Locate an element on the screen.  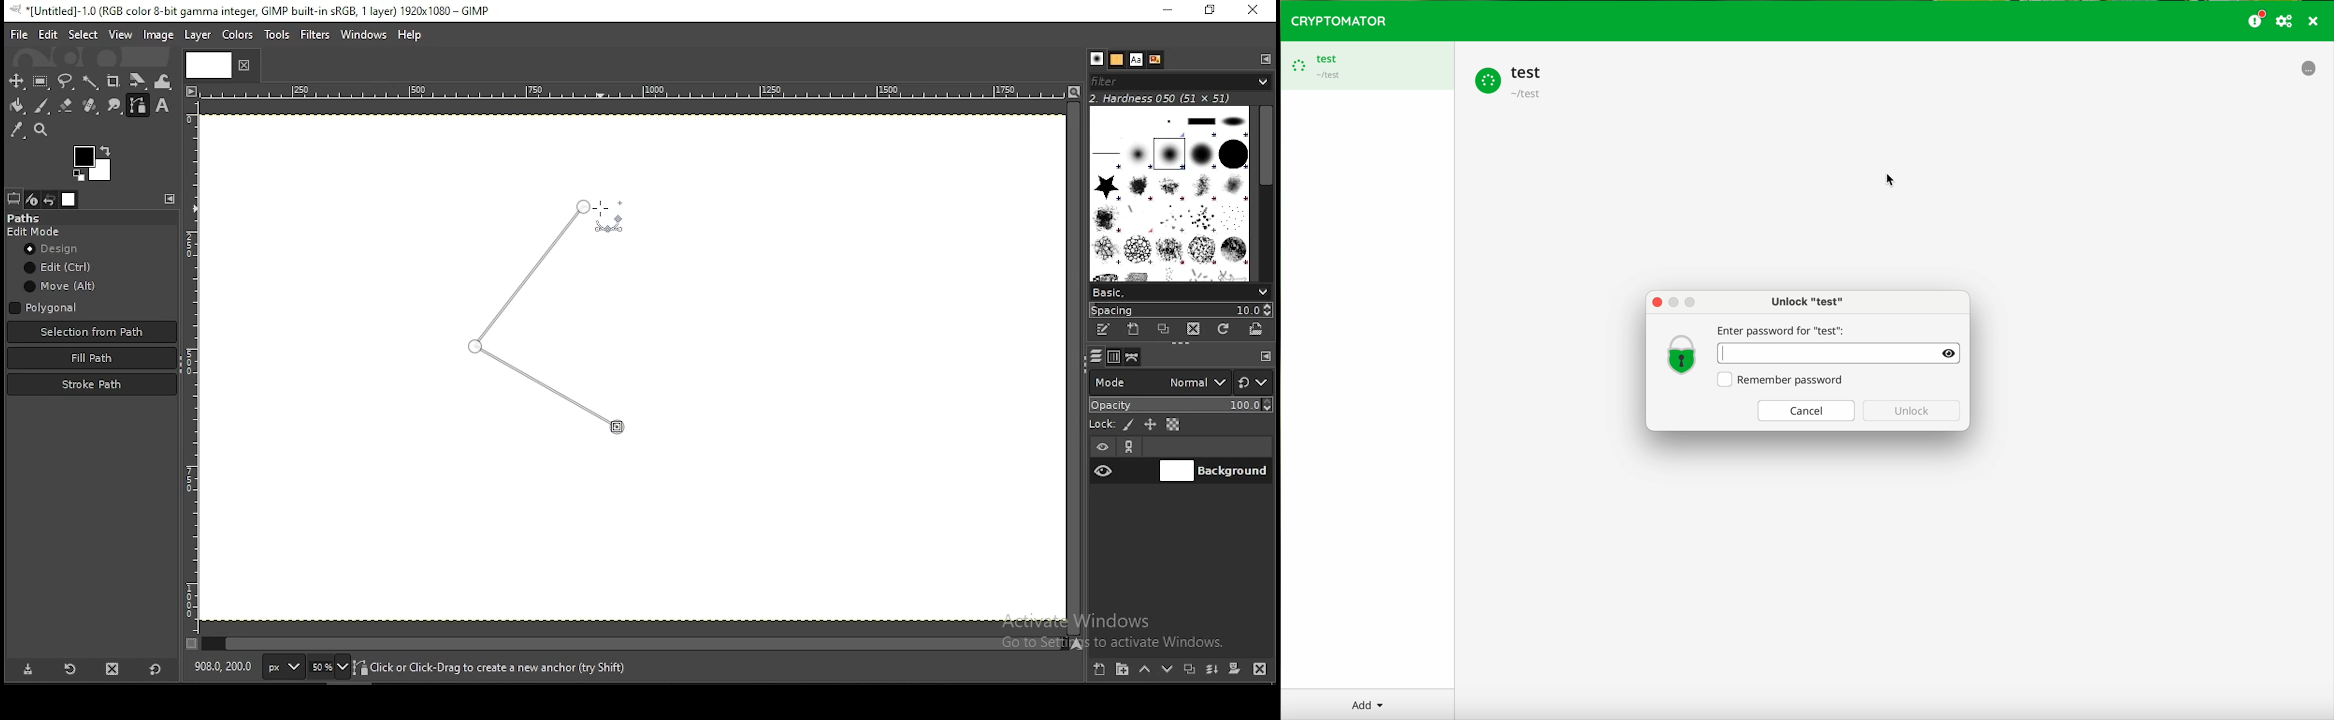
configure this tab is located at coordinates (1262, 60).